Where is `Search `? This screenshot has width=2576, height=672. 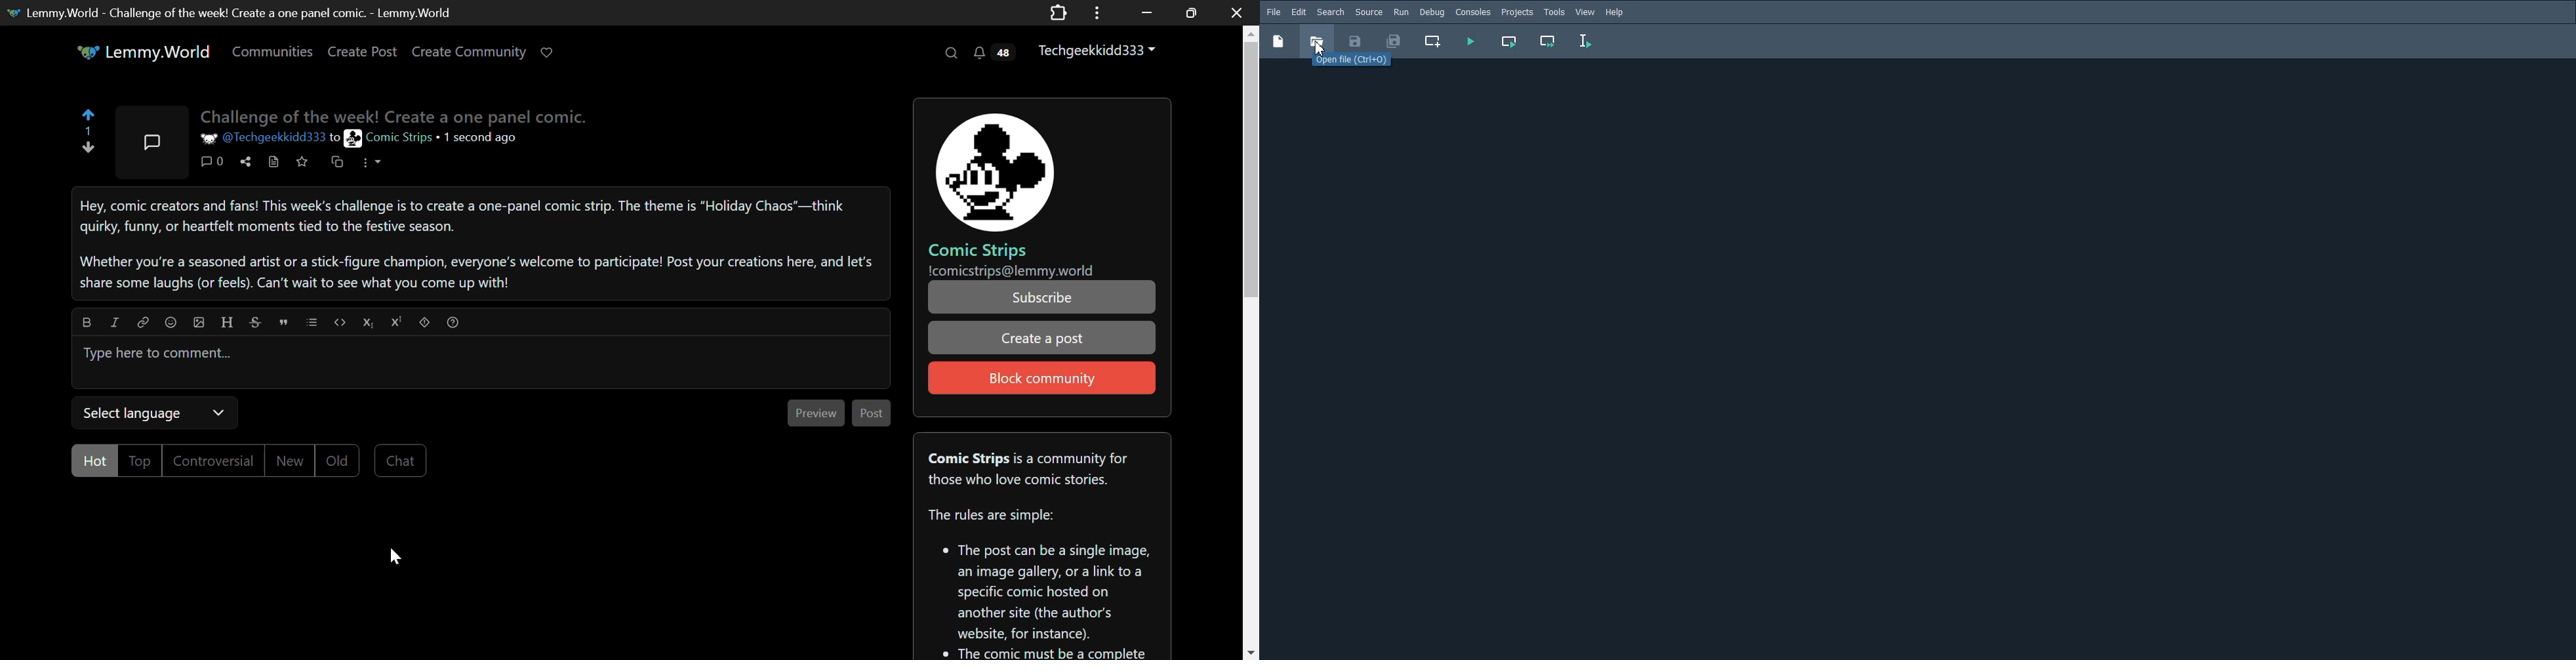 Search  is located at coordinates (950, 52).